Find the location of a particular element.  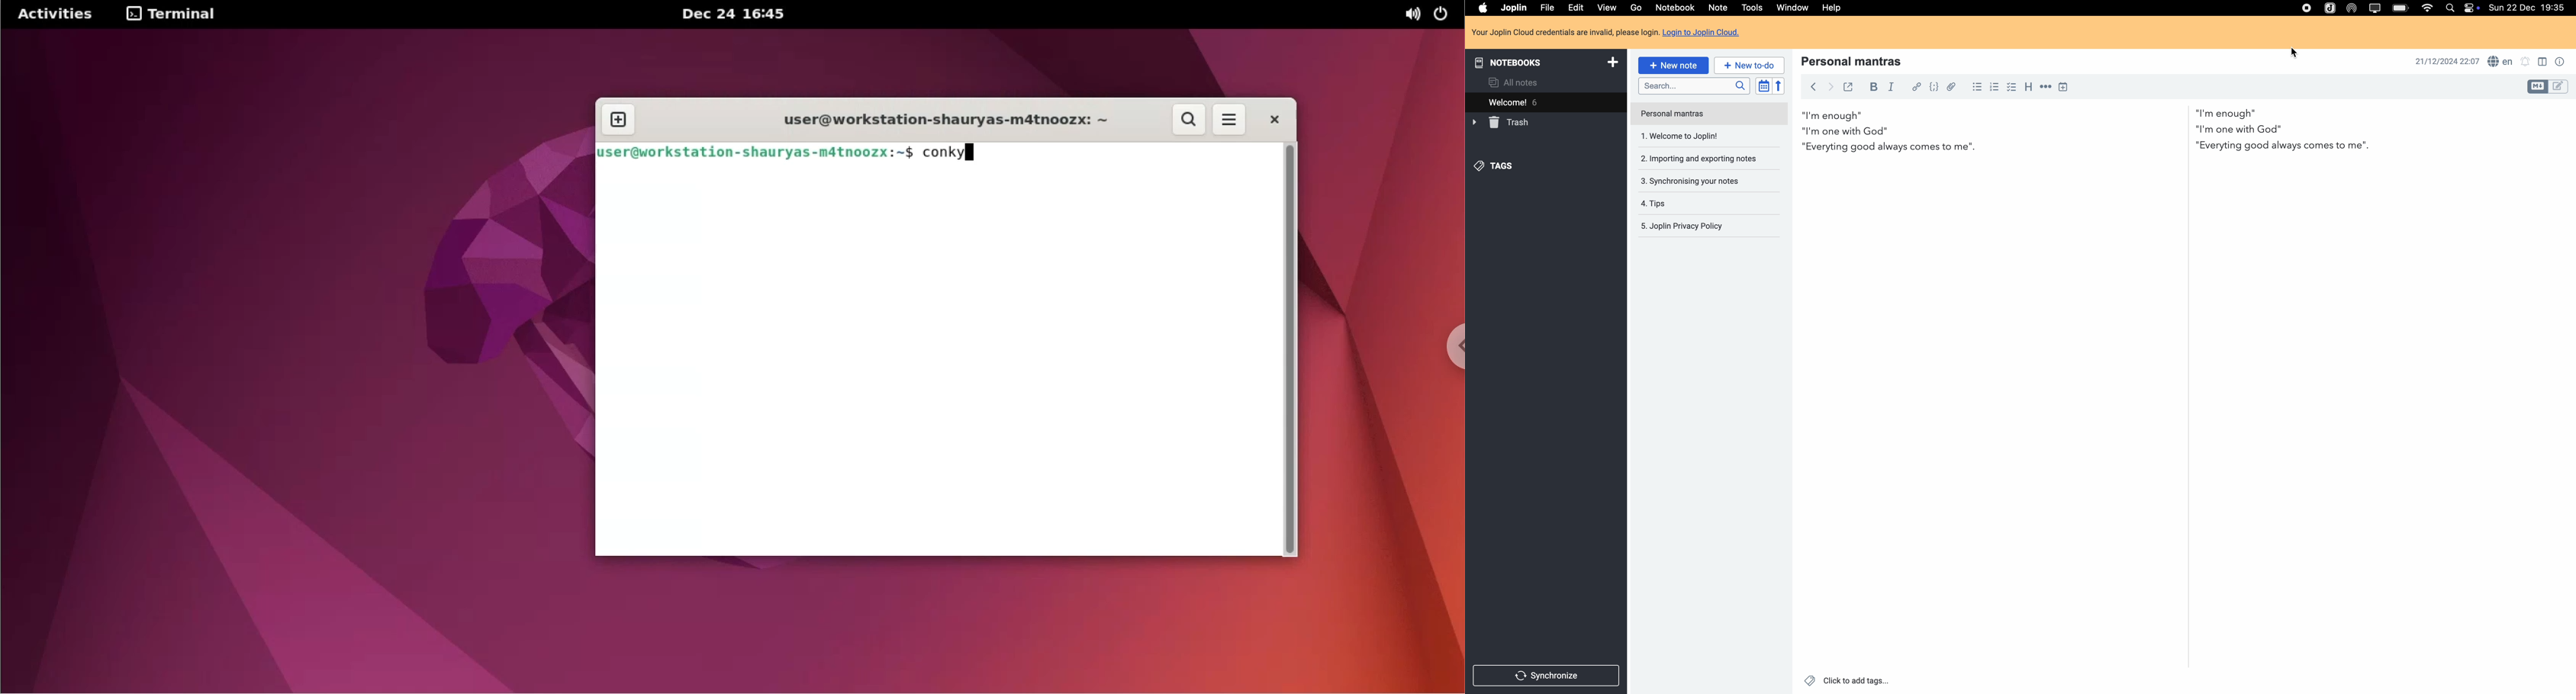

bulleted list is located at coordinates (1977, 87).